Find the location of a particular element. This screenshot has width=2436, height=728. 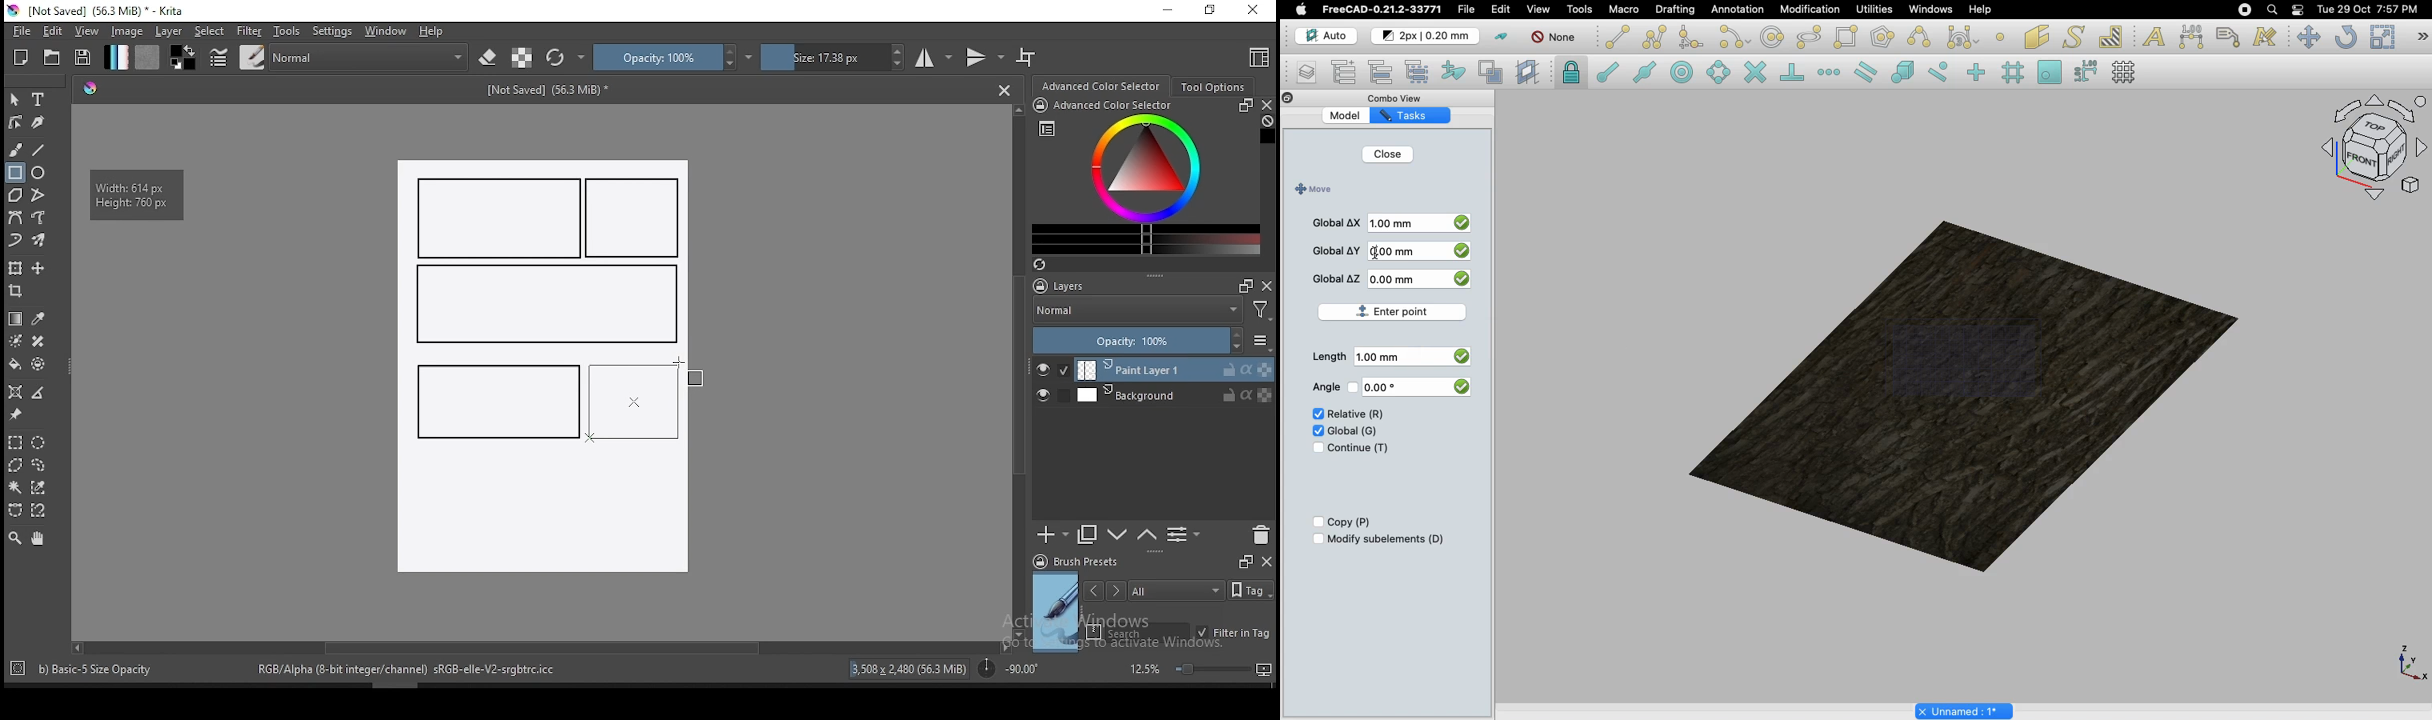

Selecting edit is located at coordinates (1504, 10).